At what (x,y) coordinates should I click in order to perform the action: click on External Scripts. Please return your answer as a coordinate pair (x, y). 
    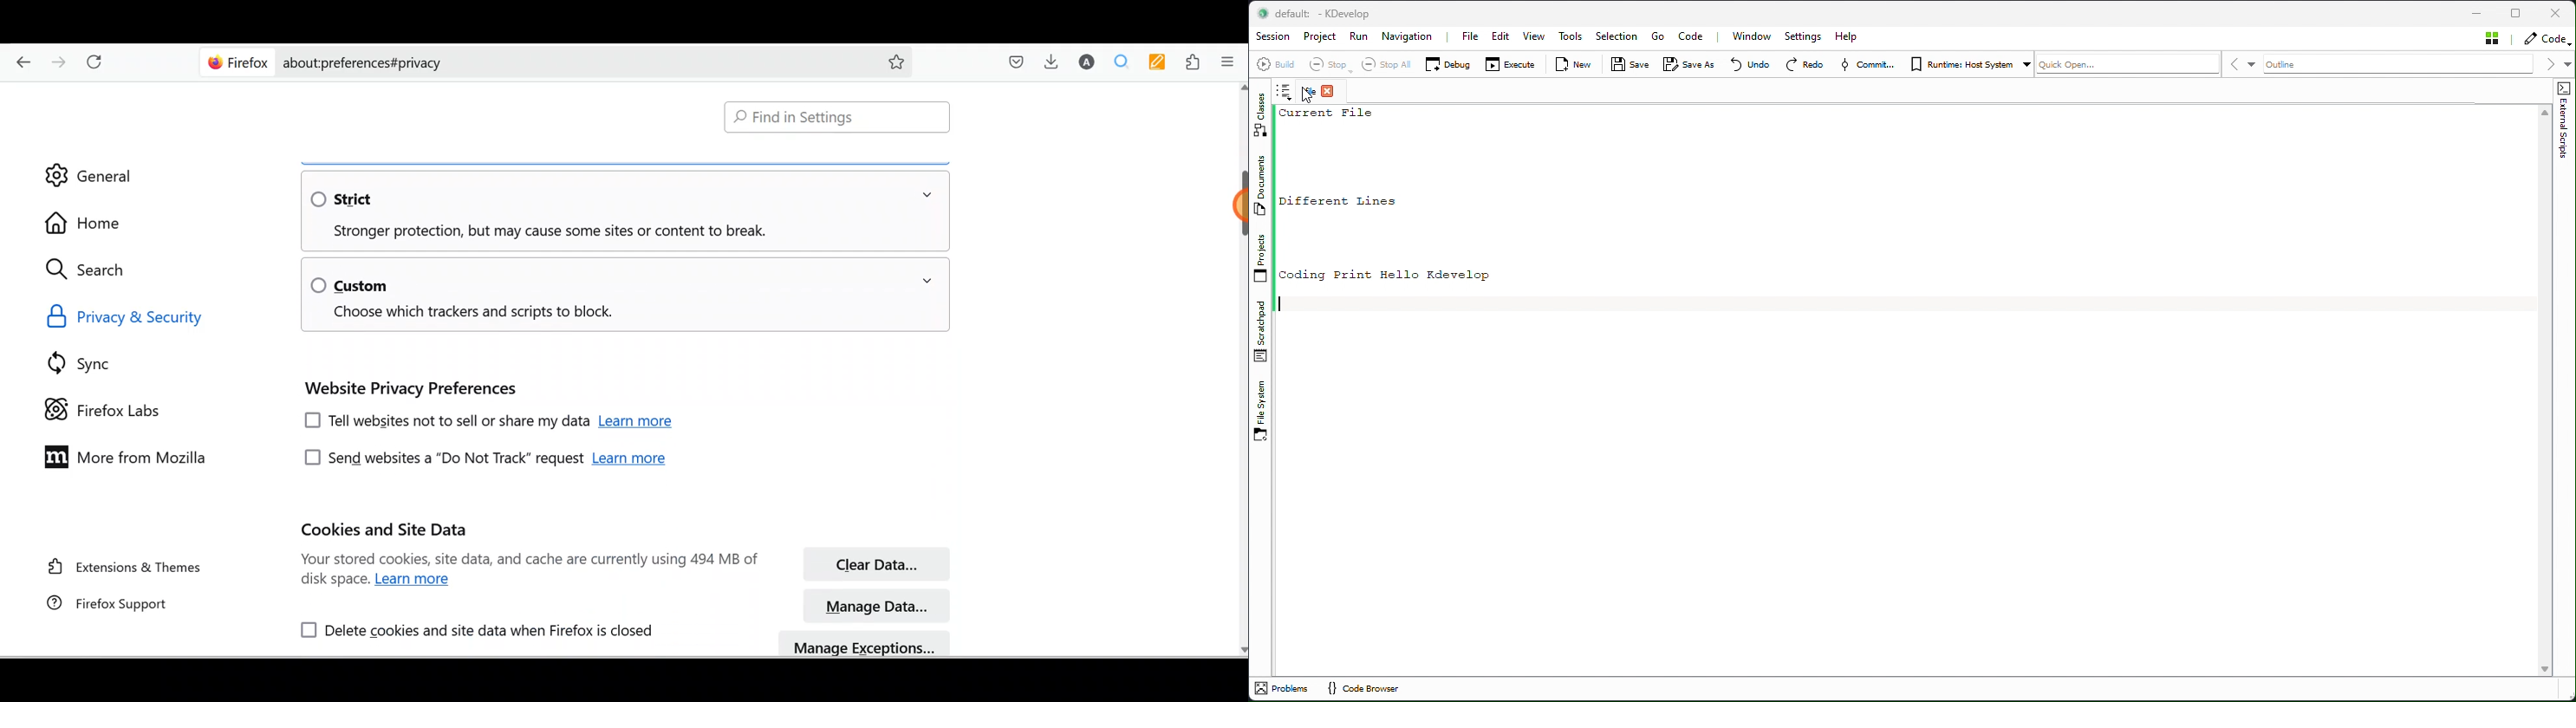
    Looking at the image, I should click on (2566, 156).